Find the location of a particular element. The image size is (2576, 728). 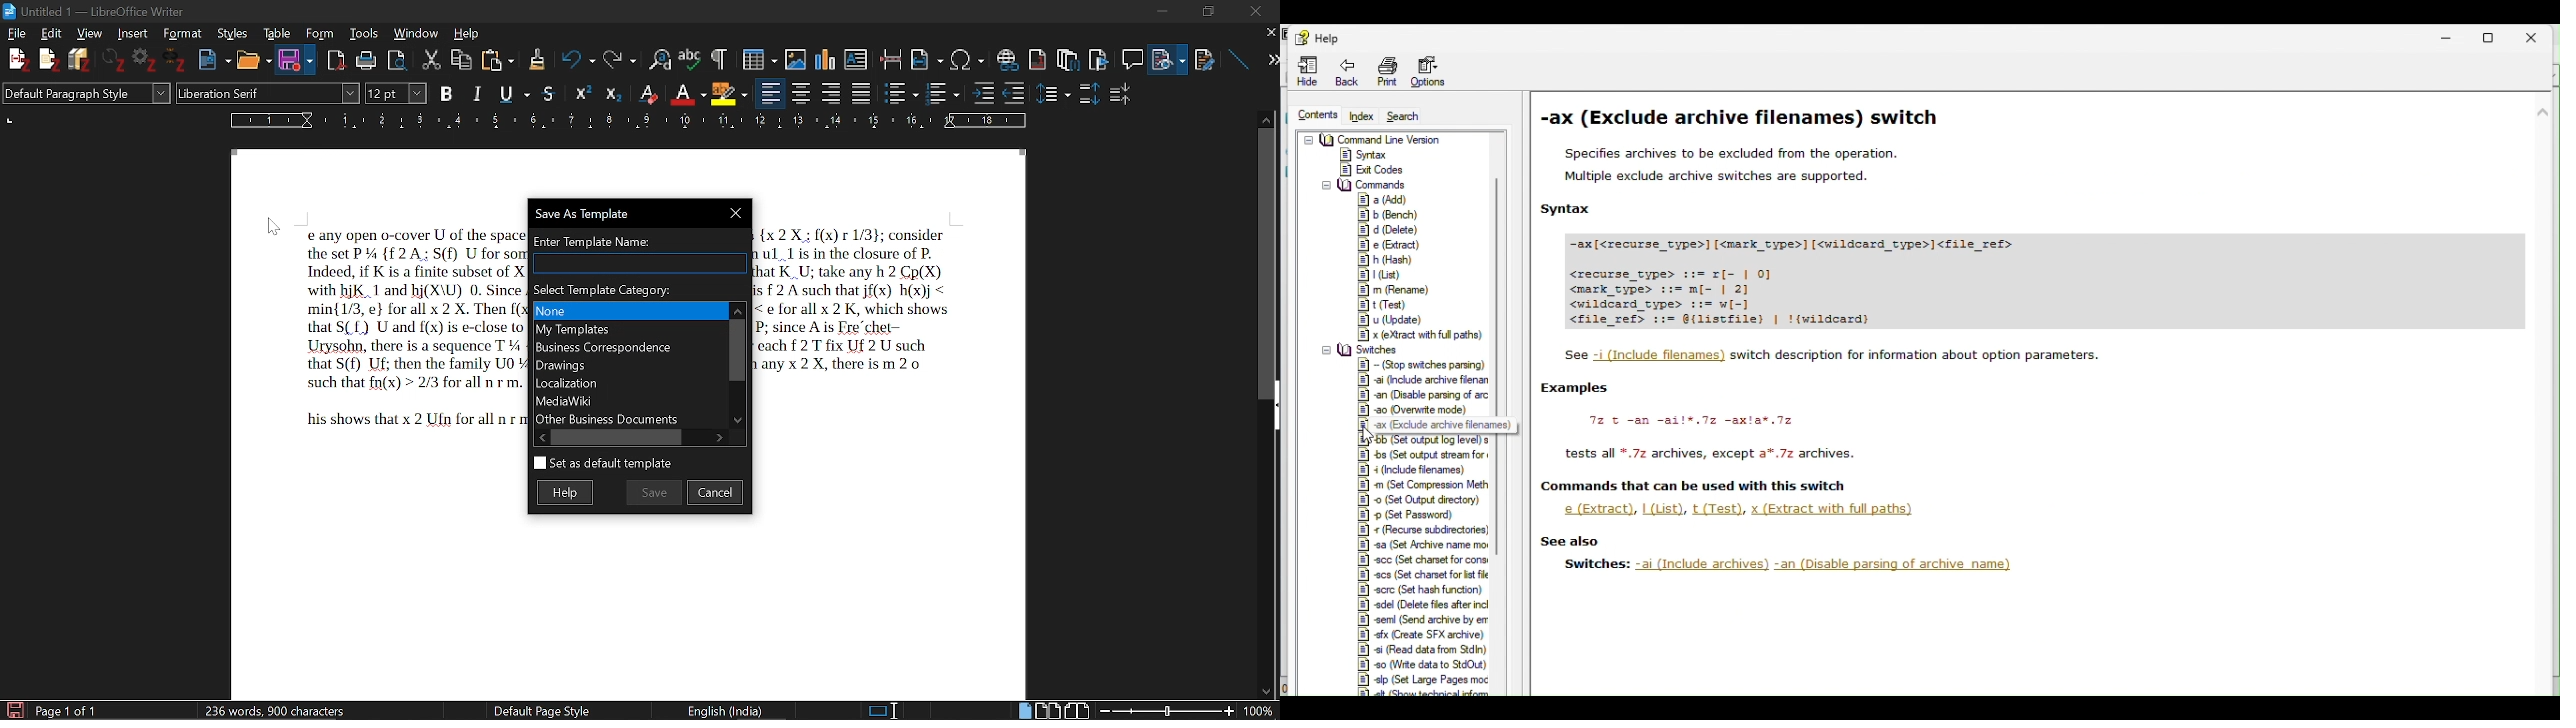

8] lp (Set Large Pages moc is located at coordinates (1423, 678).